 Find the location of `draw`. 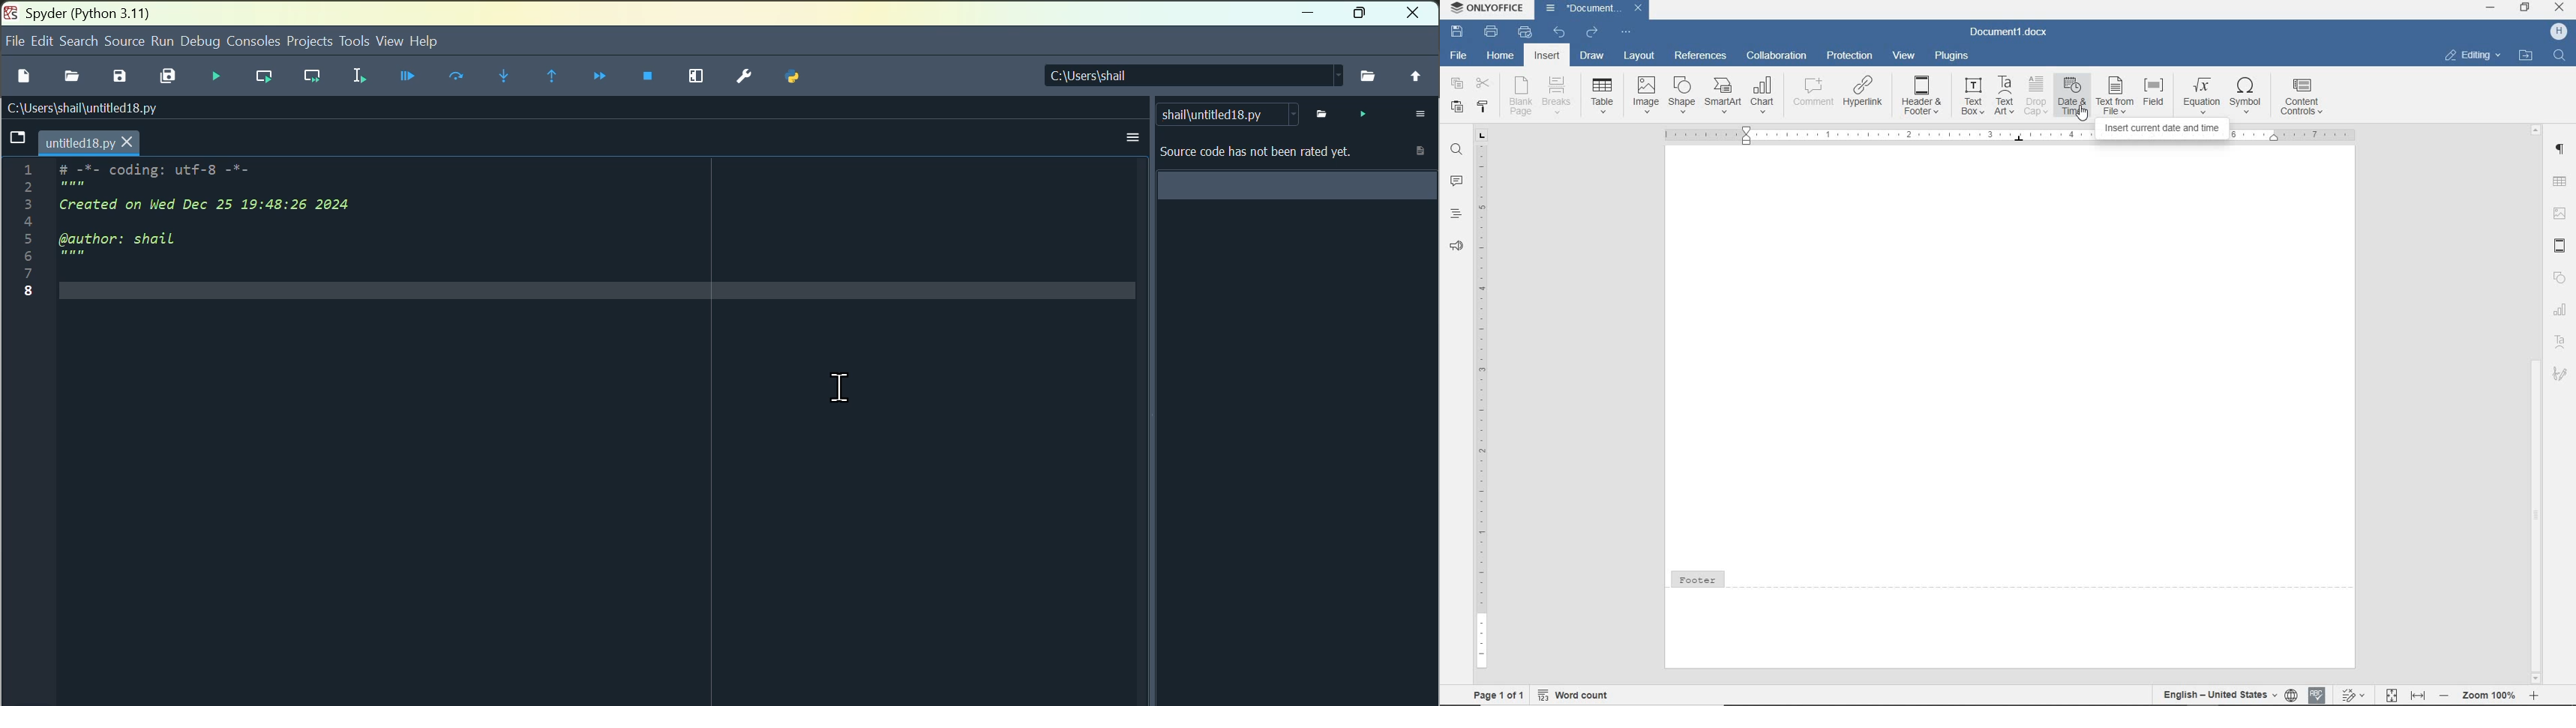

draw is located at coordinates (1591, 57).